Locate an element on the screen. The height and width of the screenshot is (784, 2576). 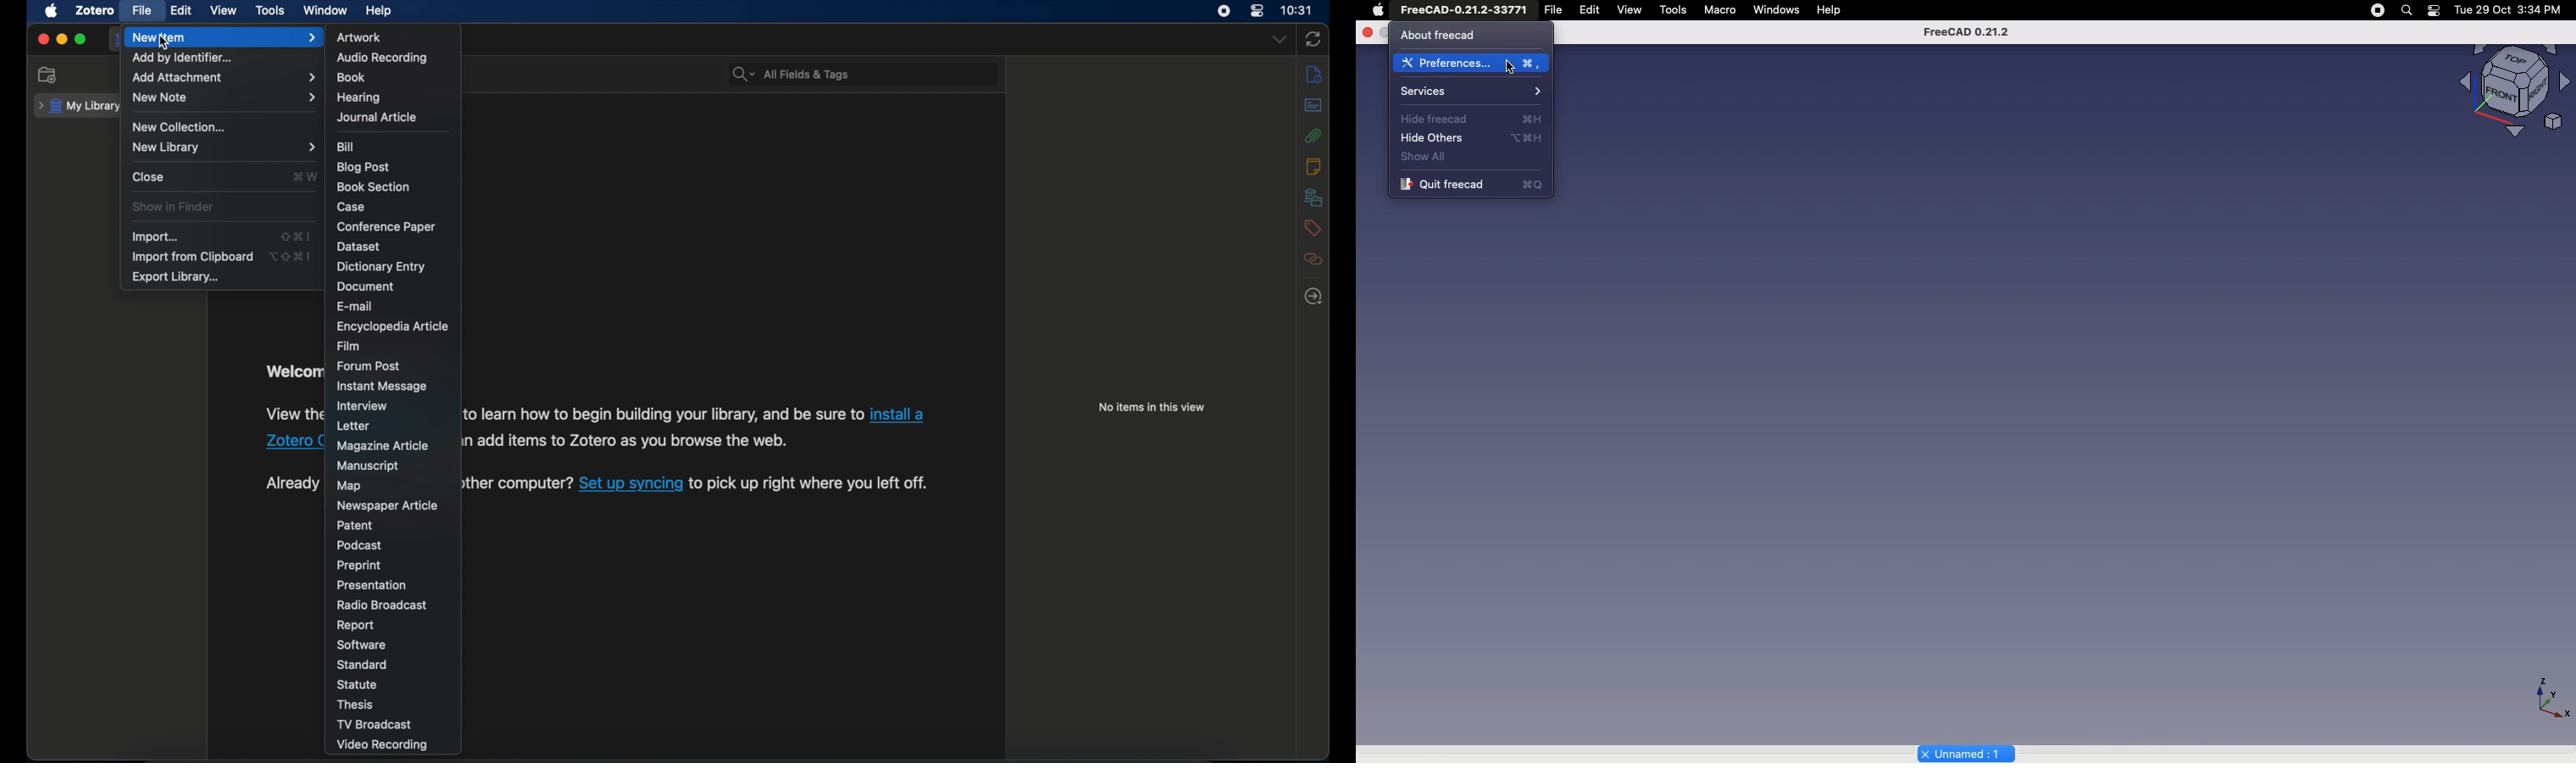
 is located at coordinates (631, 483).